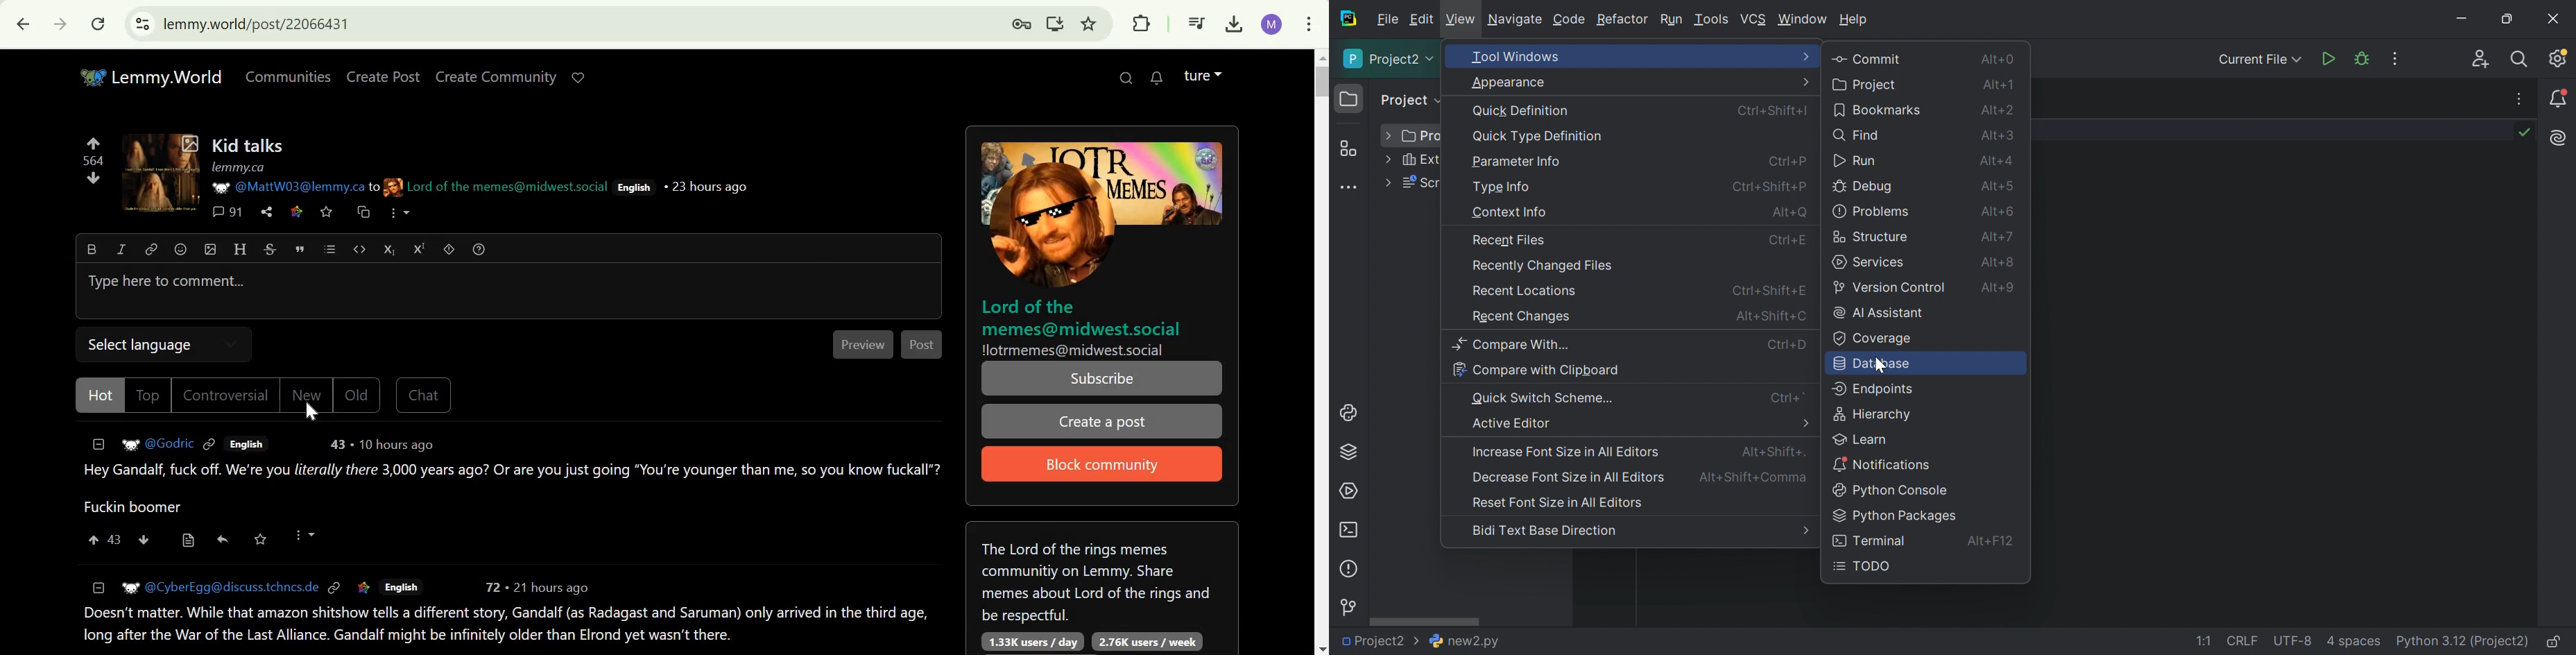 Image resolution: width=2576 pixels, height=672 pixels. Describe the element at coordinates (1021, 24) in the screenshot. I see `Manage your passwords` at that location.